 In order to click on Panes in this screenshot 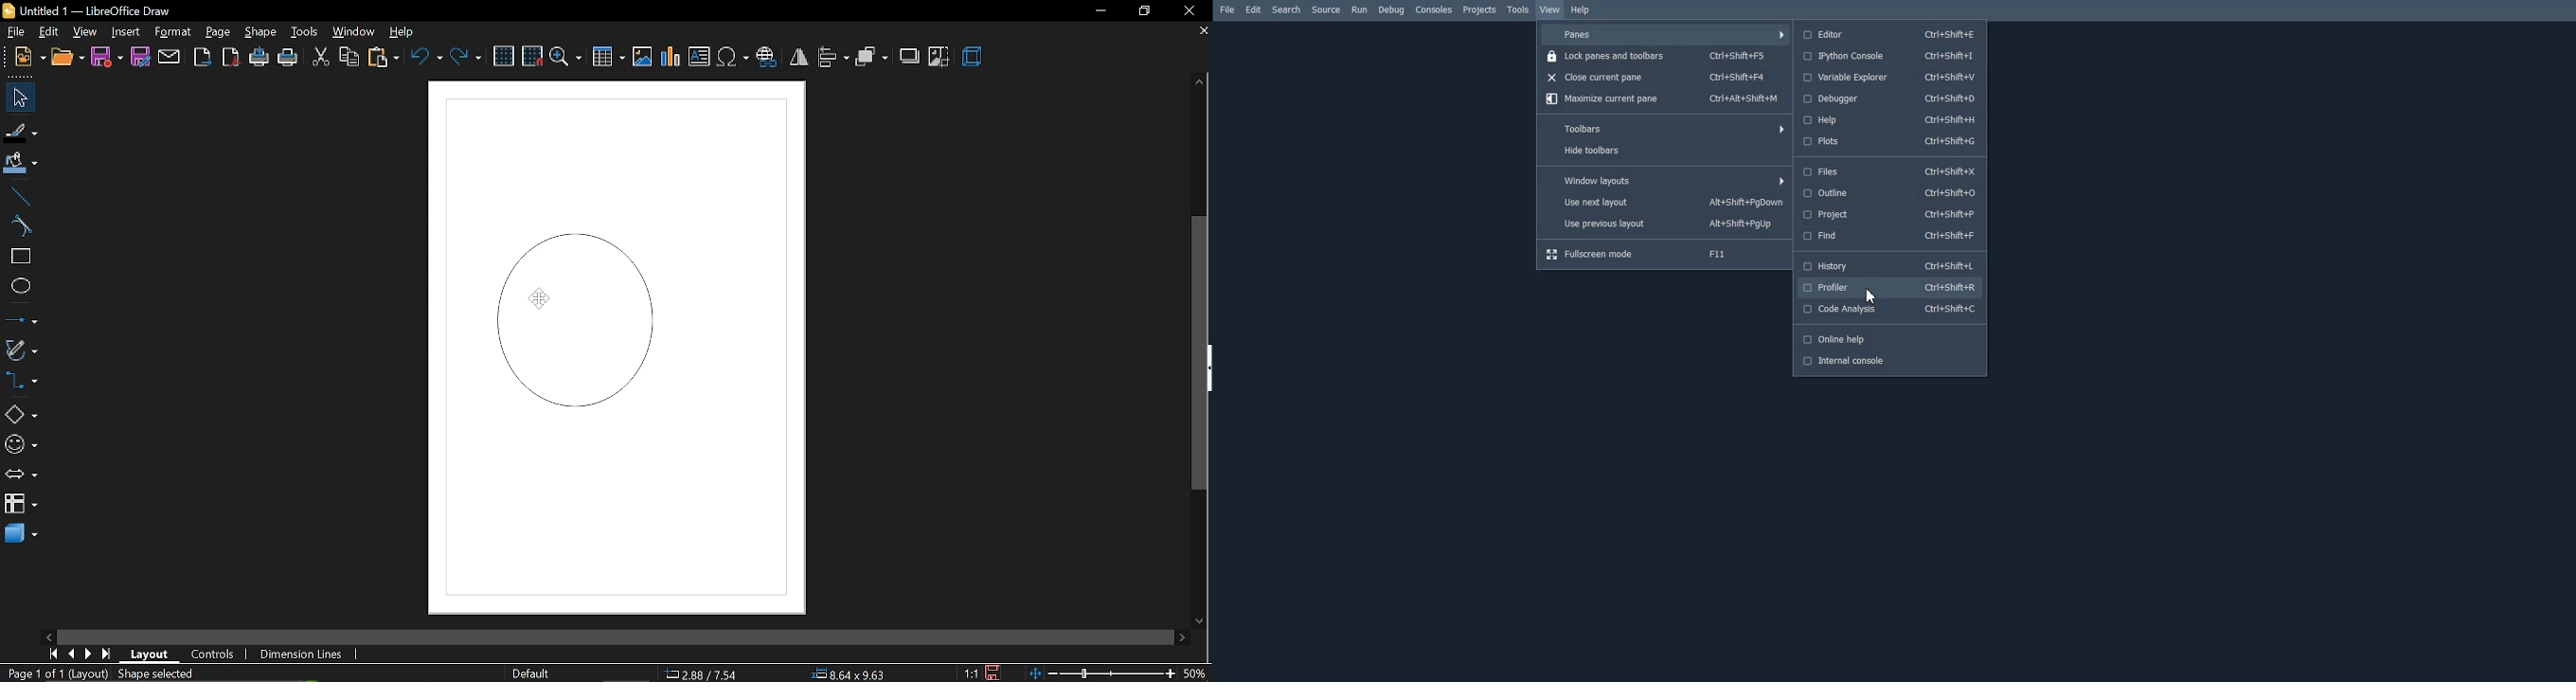, I will do `click(1666, 34)`.